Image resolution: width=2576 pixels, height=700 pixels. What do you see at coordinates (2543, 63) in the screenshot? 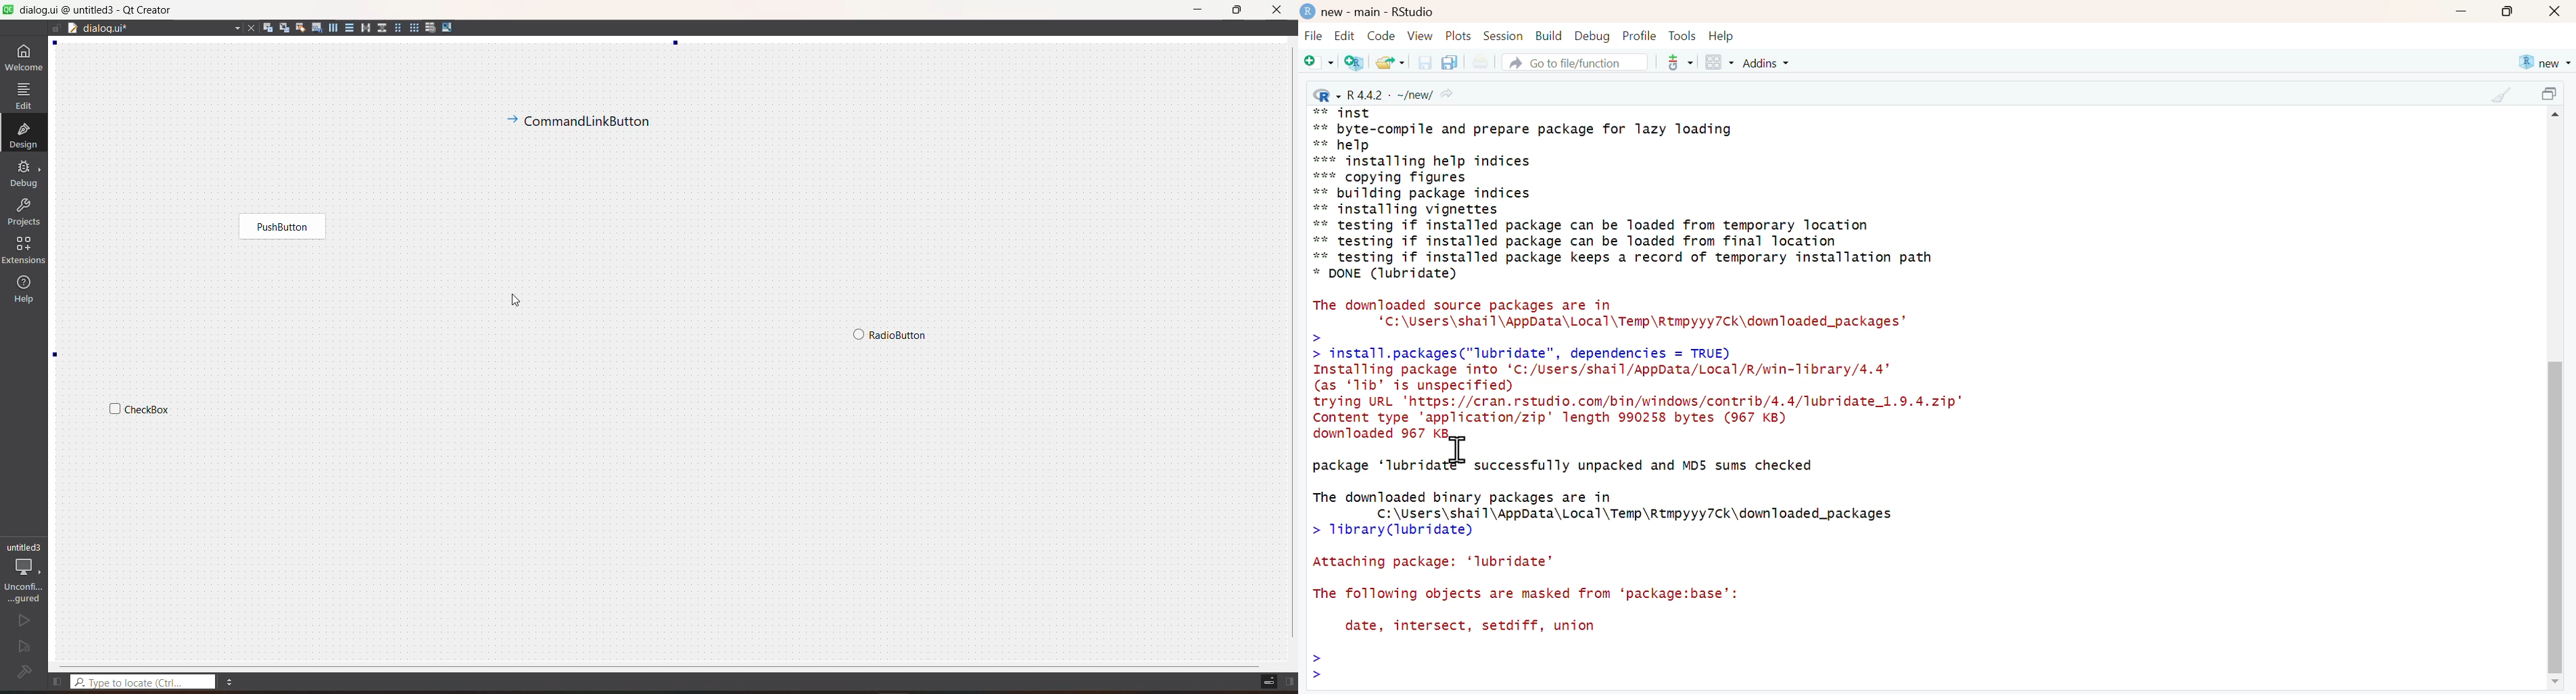
I see `new` at bounding box center [2543, 63].